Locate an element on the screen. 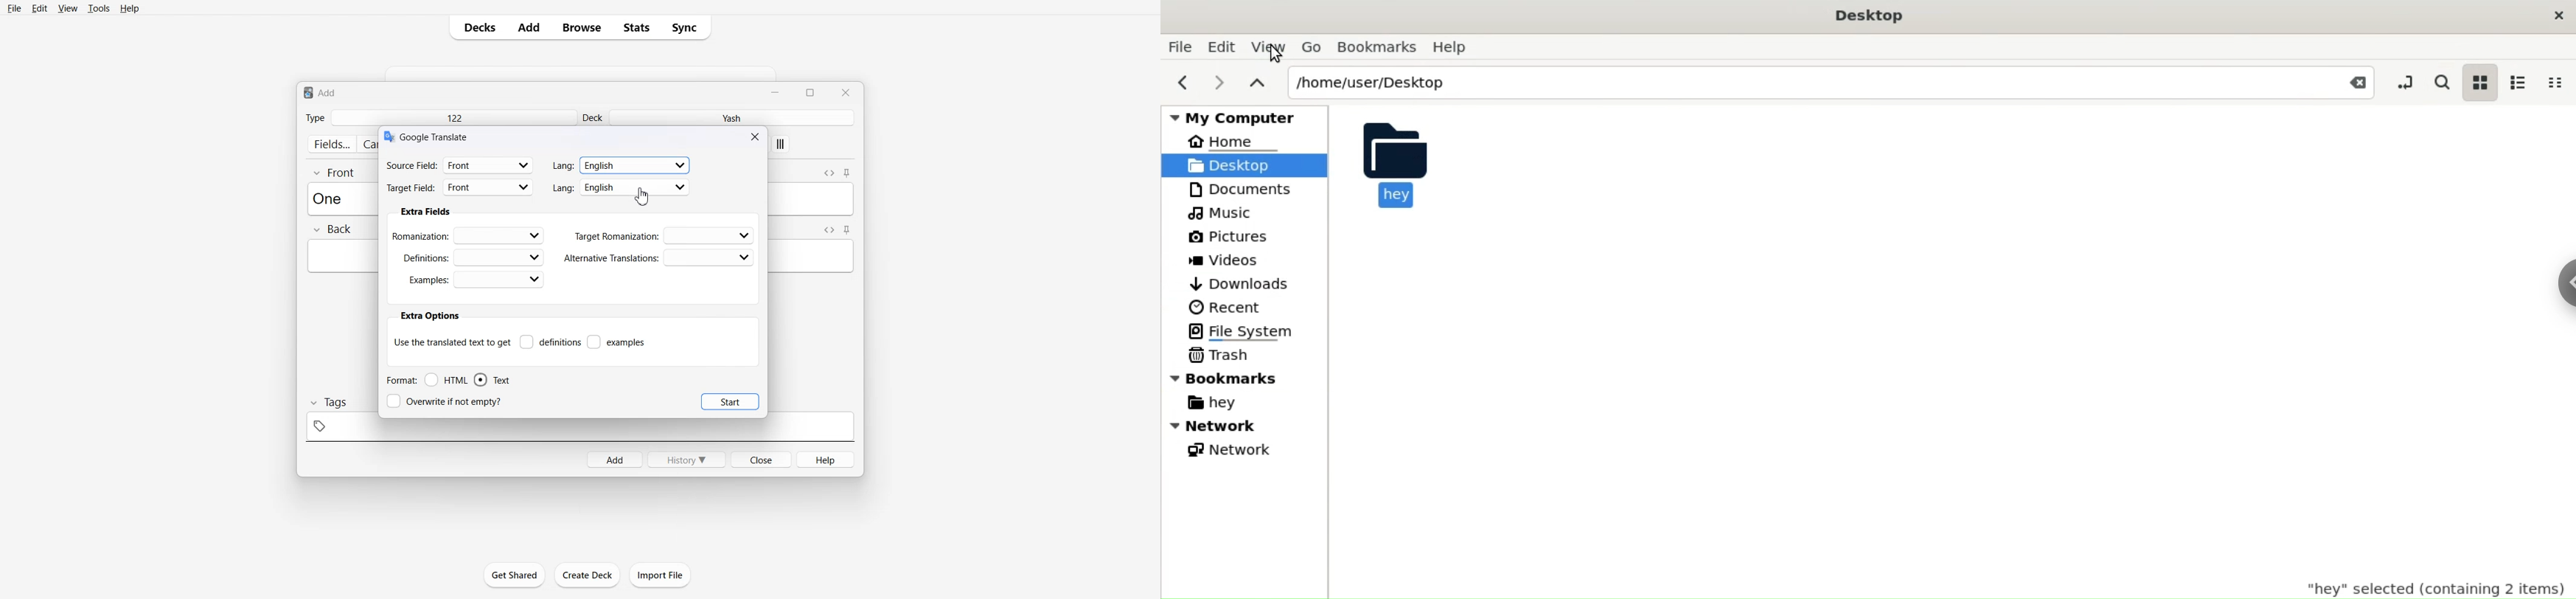 The width and height of the screenshot is (2576, 616). Type is located at coordinates (315, 117).